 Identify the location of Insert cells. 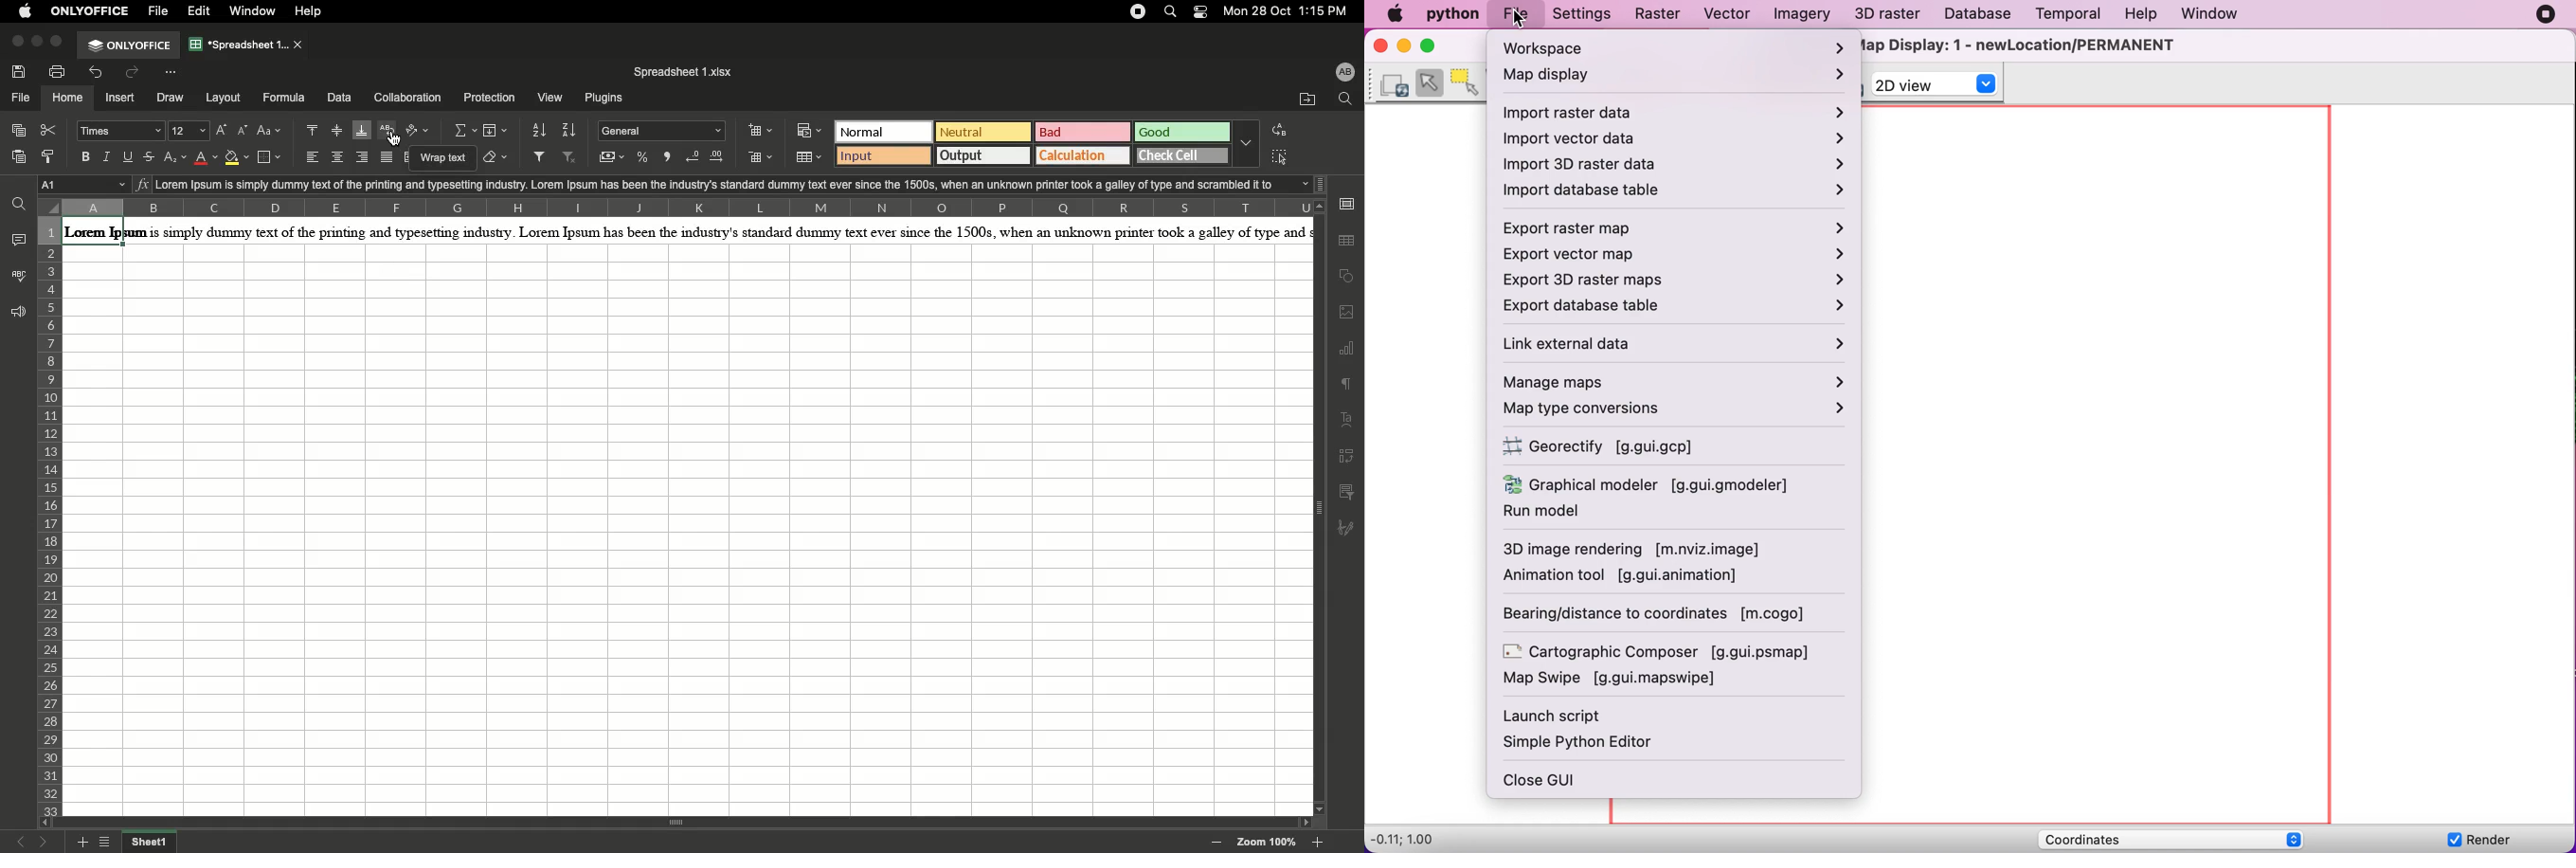
(762, 131).